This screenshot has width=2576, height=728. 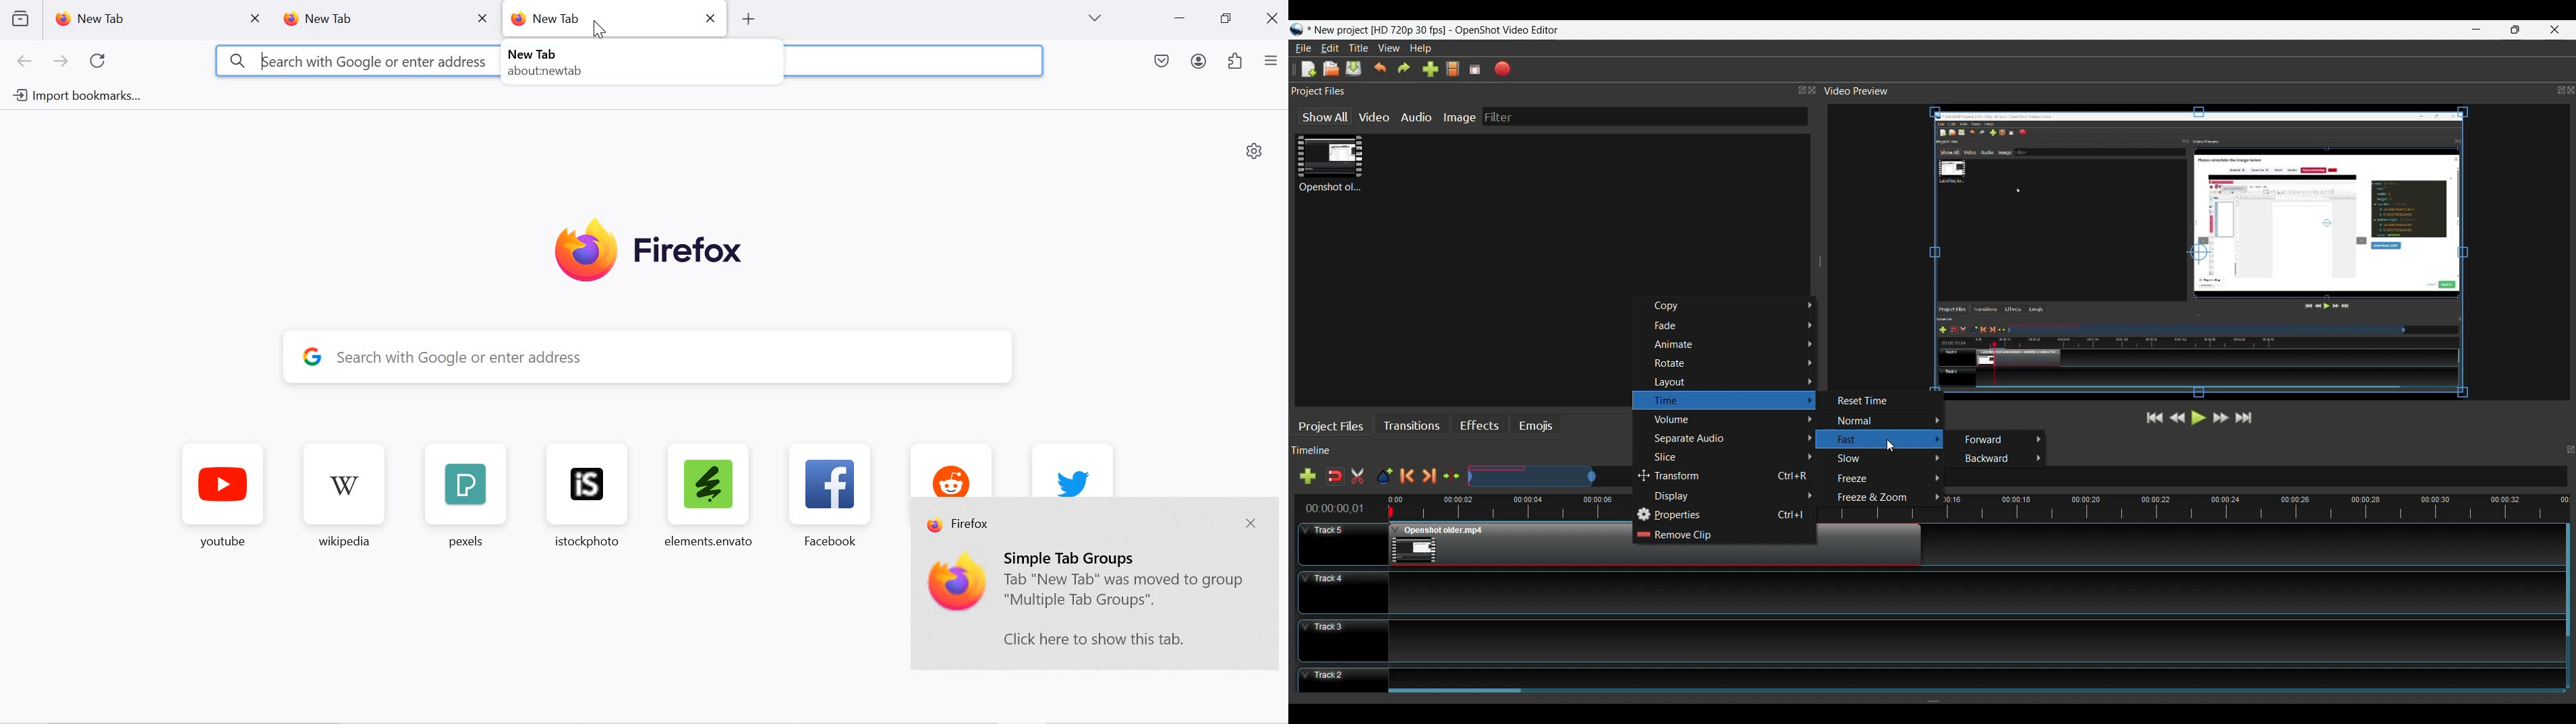 I want to click on Open File, so click(x=1331, y=69).